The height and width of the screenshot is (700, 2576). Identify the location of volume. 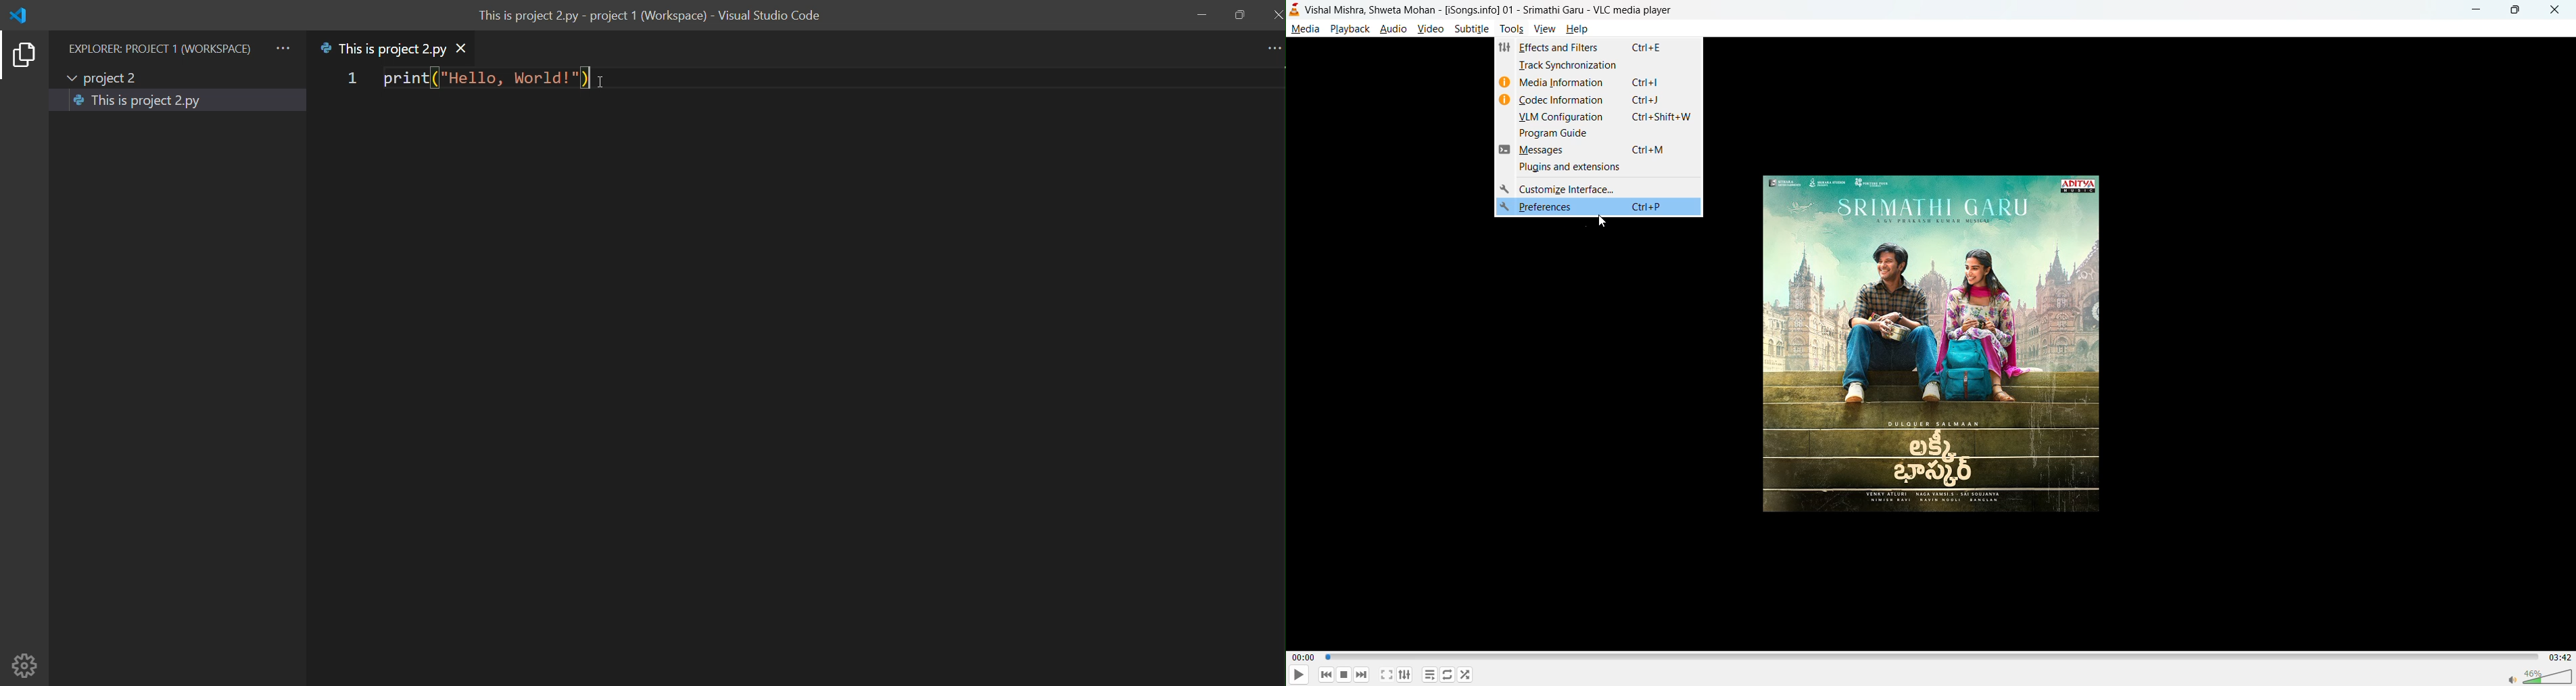
(2540, 675).